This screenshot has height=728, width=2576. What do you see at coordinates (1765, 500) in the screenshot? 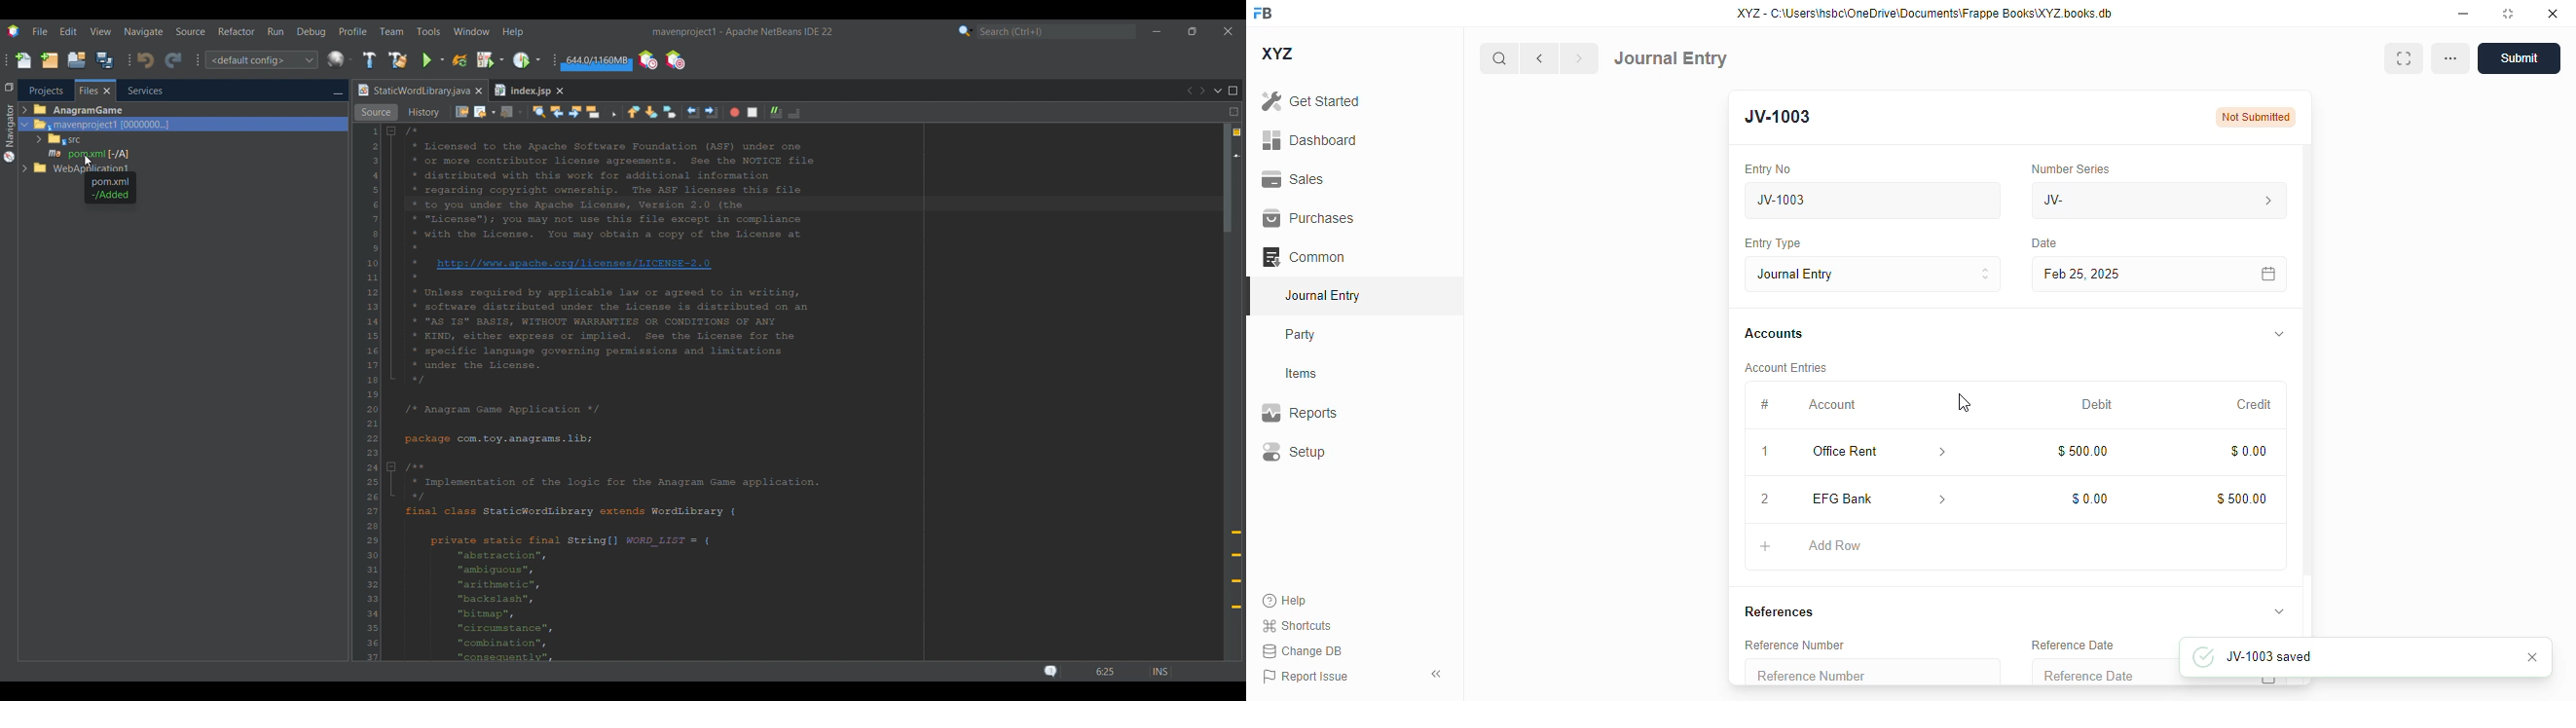
I see `2` at bounding box center [1765, 500].